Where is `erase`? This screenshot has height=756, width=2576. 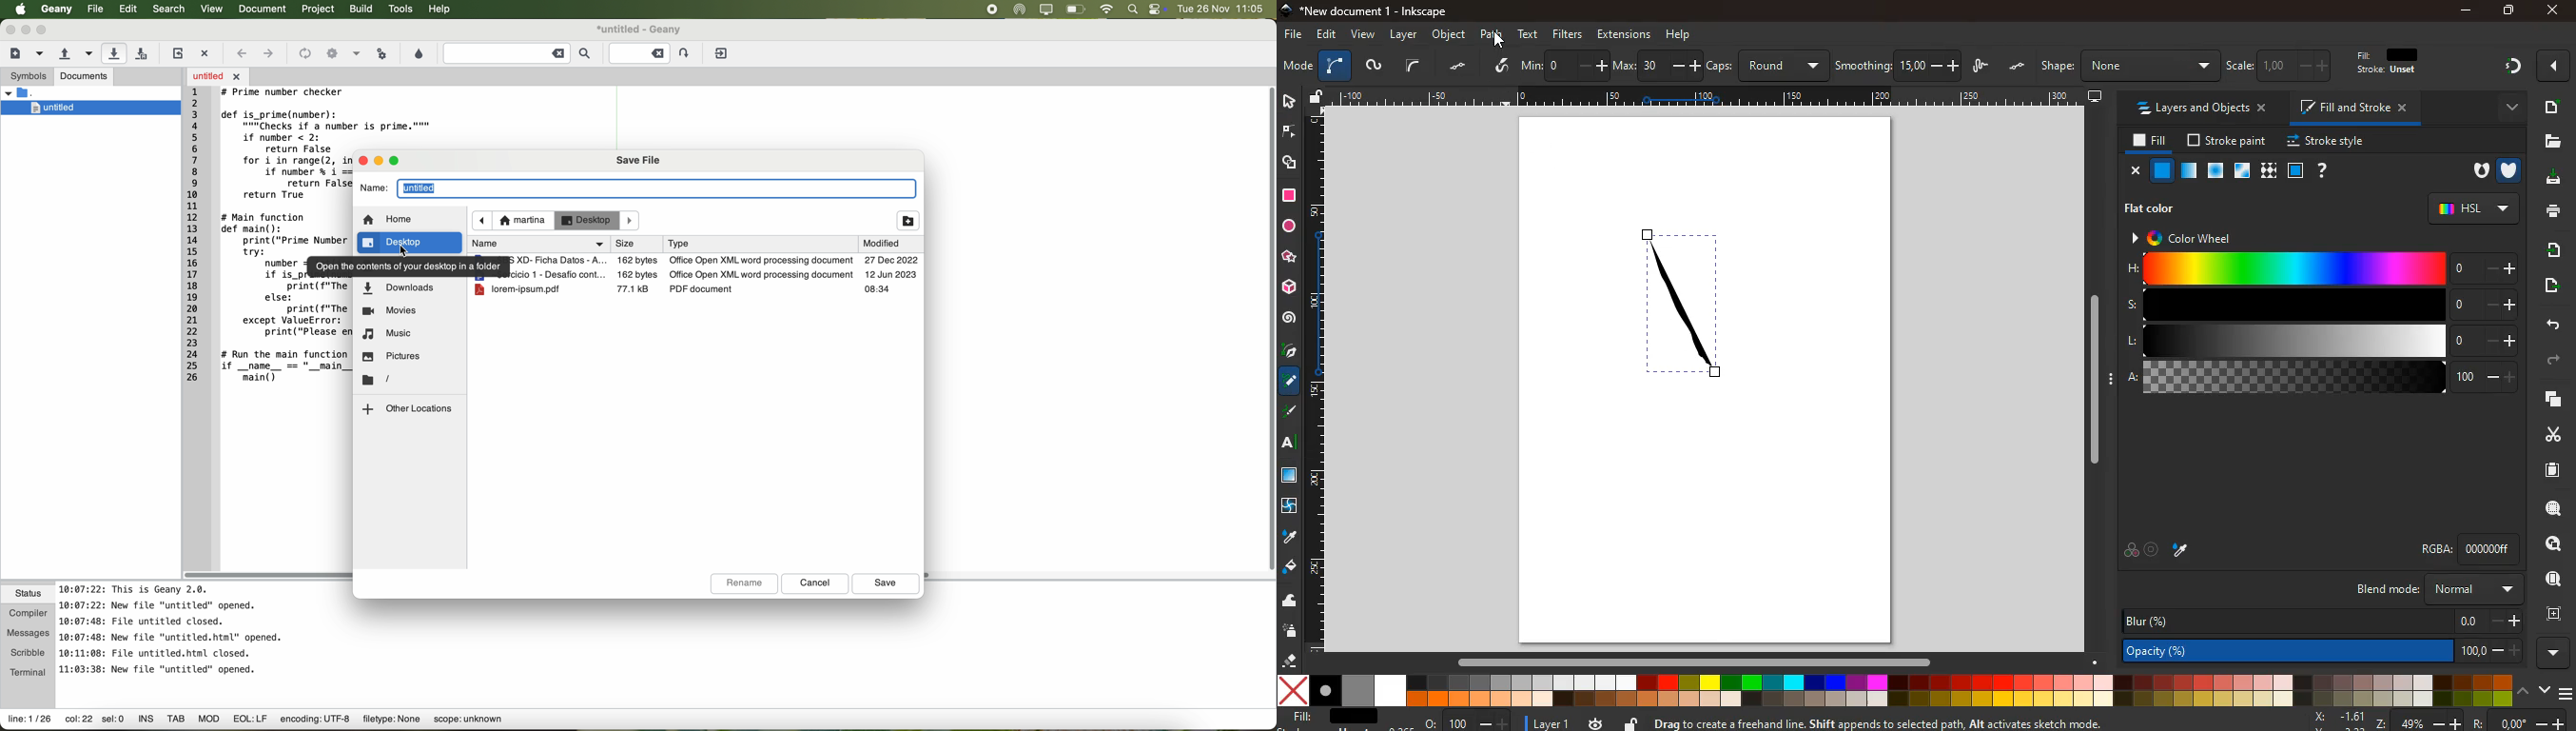 erase is located at coordinates (1287, 660).